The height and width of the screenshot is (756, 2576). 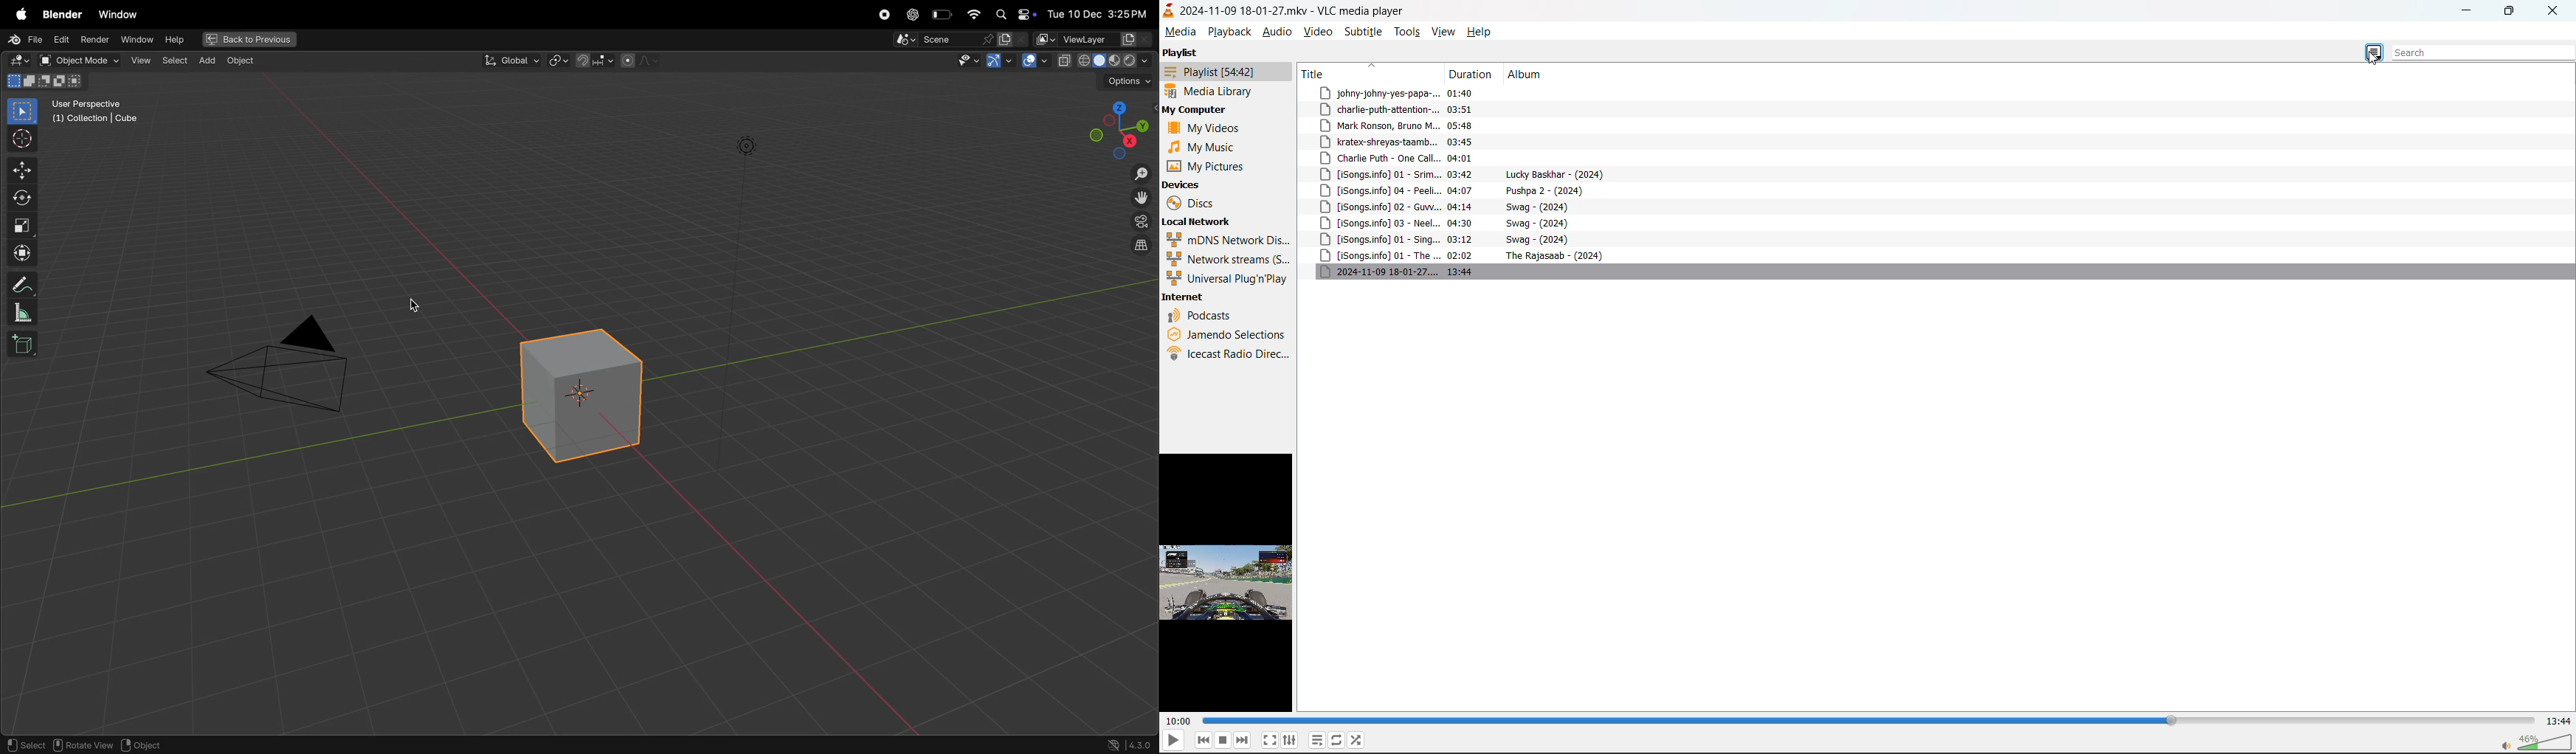 What do you see at coordinates (1871, 720) in the screenshot?
I see `track slider` at bounding box center [1871, 720].